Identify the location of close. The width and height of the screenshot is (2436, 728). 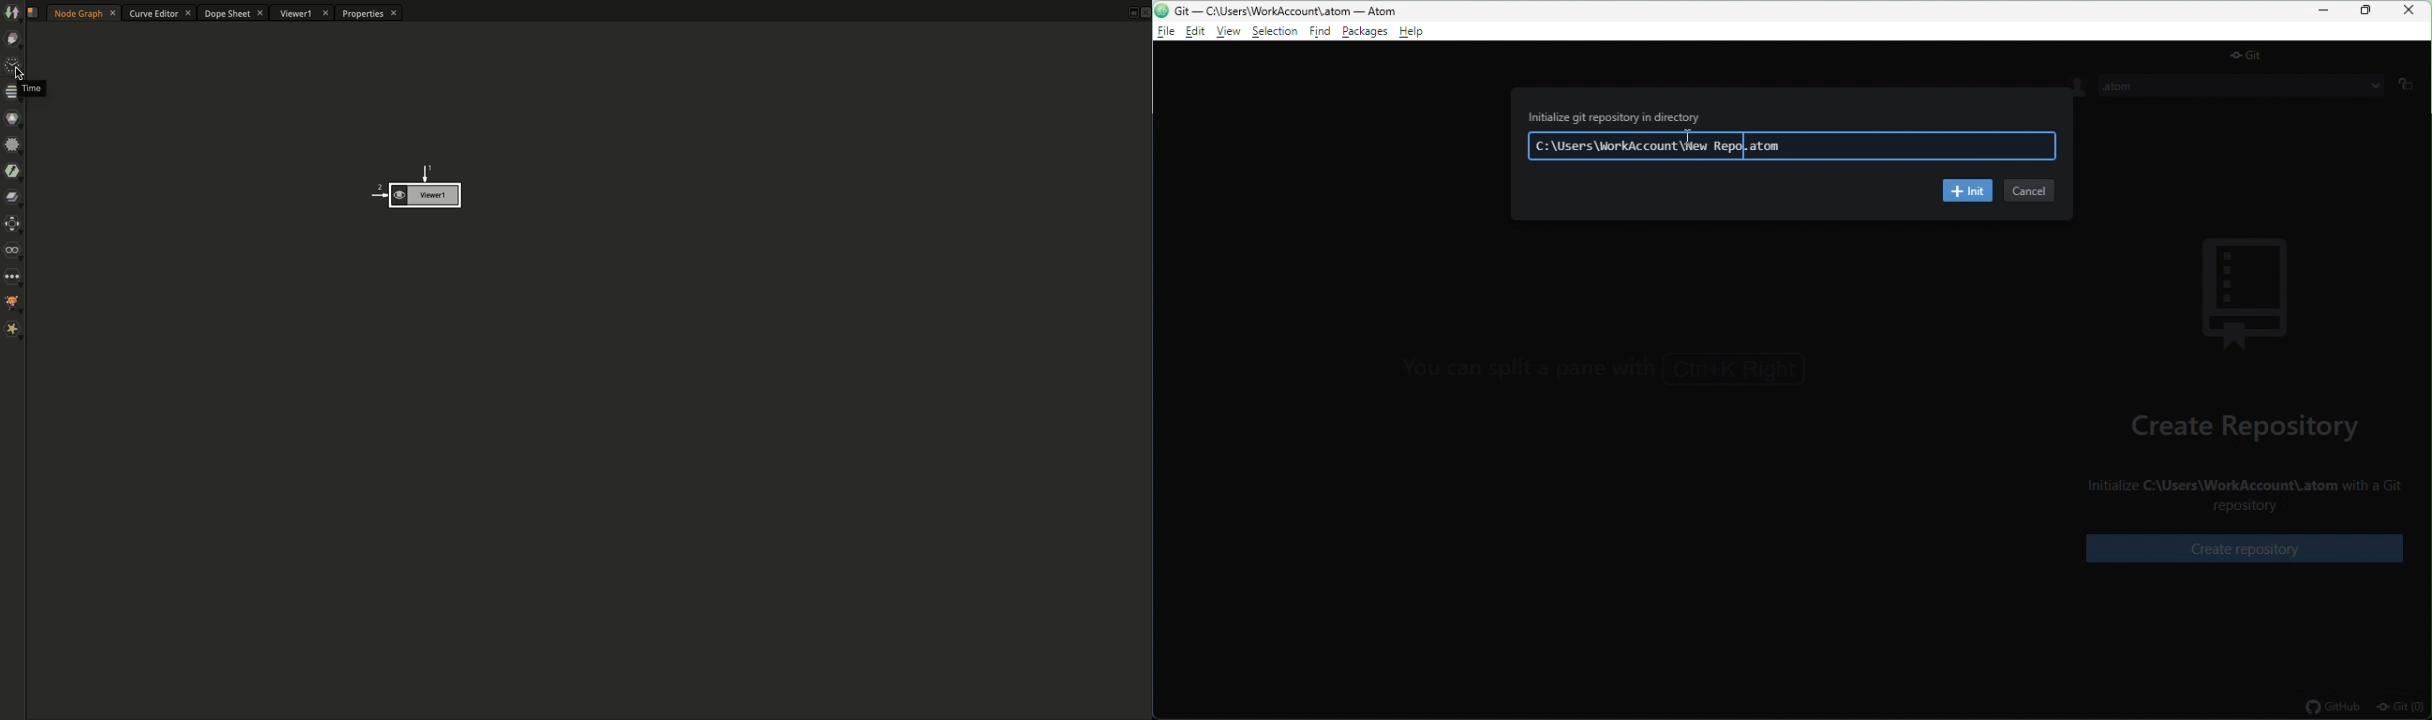
(2412, 11).